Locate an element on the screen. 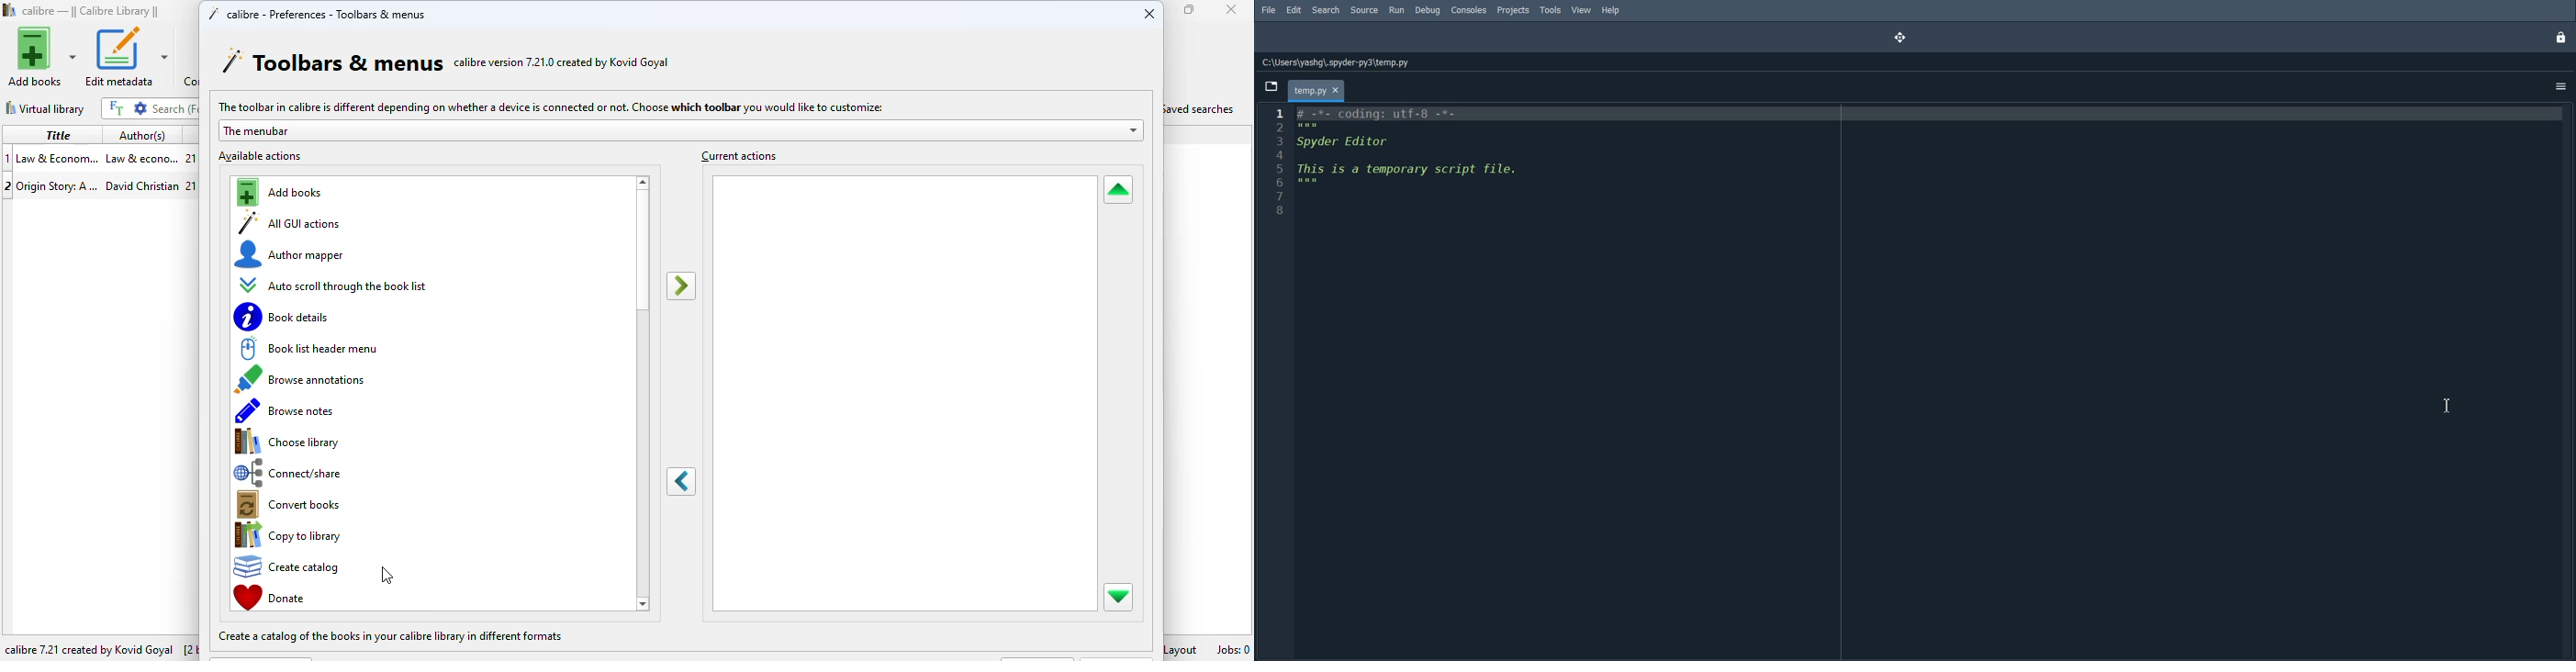 This screenshot has width=2576, height=672. advanced search is located at coordinates (140, 108).